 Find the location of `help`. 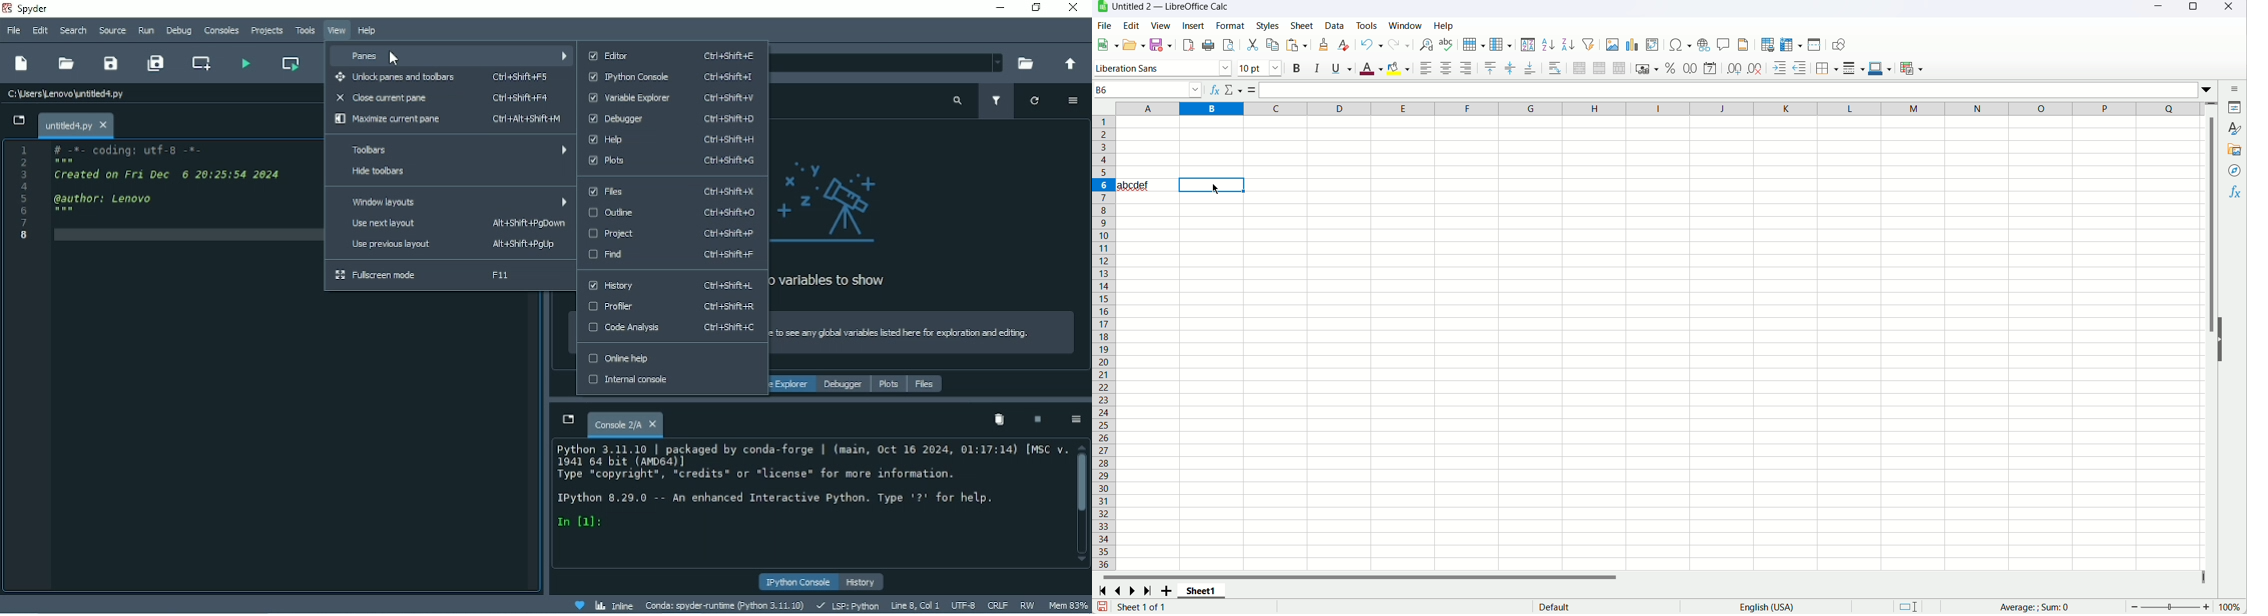

help is located at coordinates (1444, 25).